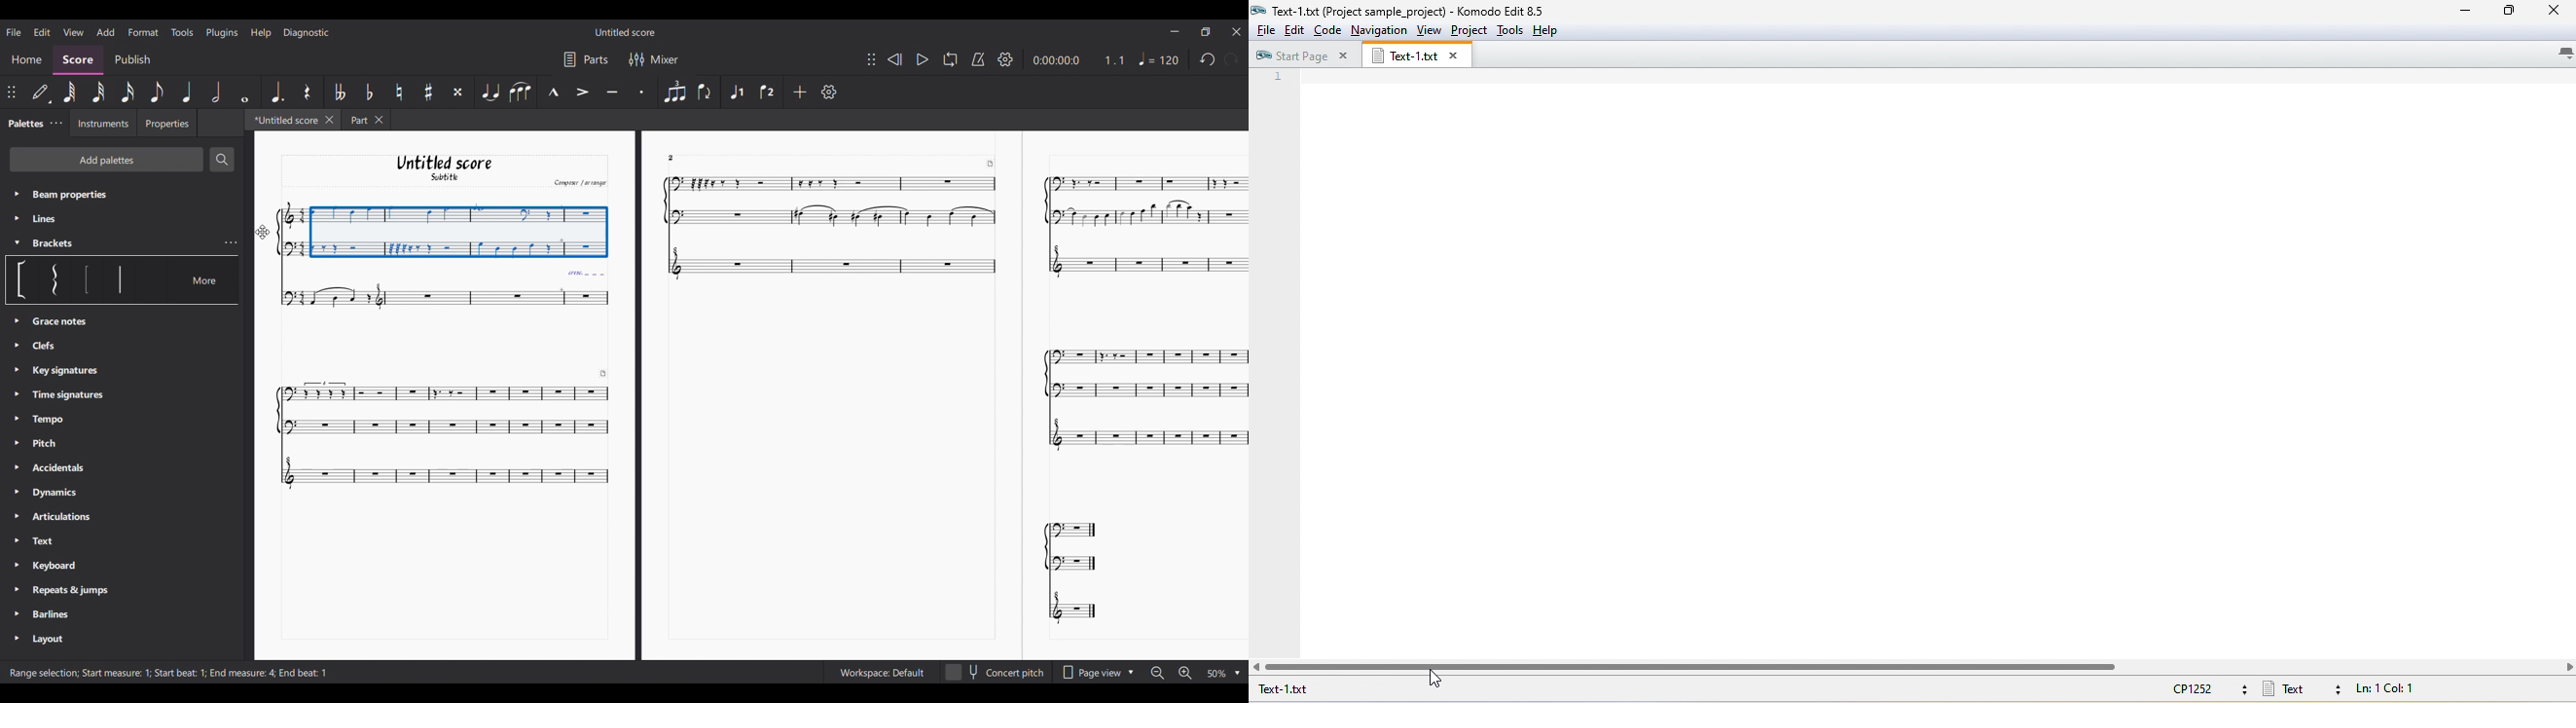 The image size is (2576, 728). I want to click on More, so click(207, 279).